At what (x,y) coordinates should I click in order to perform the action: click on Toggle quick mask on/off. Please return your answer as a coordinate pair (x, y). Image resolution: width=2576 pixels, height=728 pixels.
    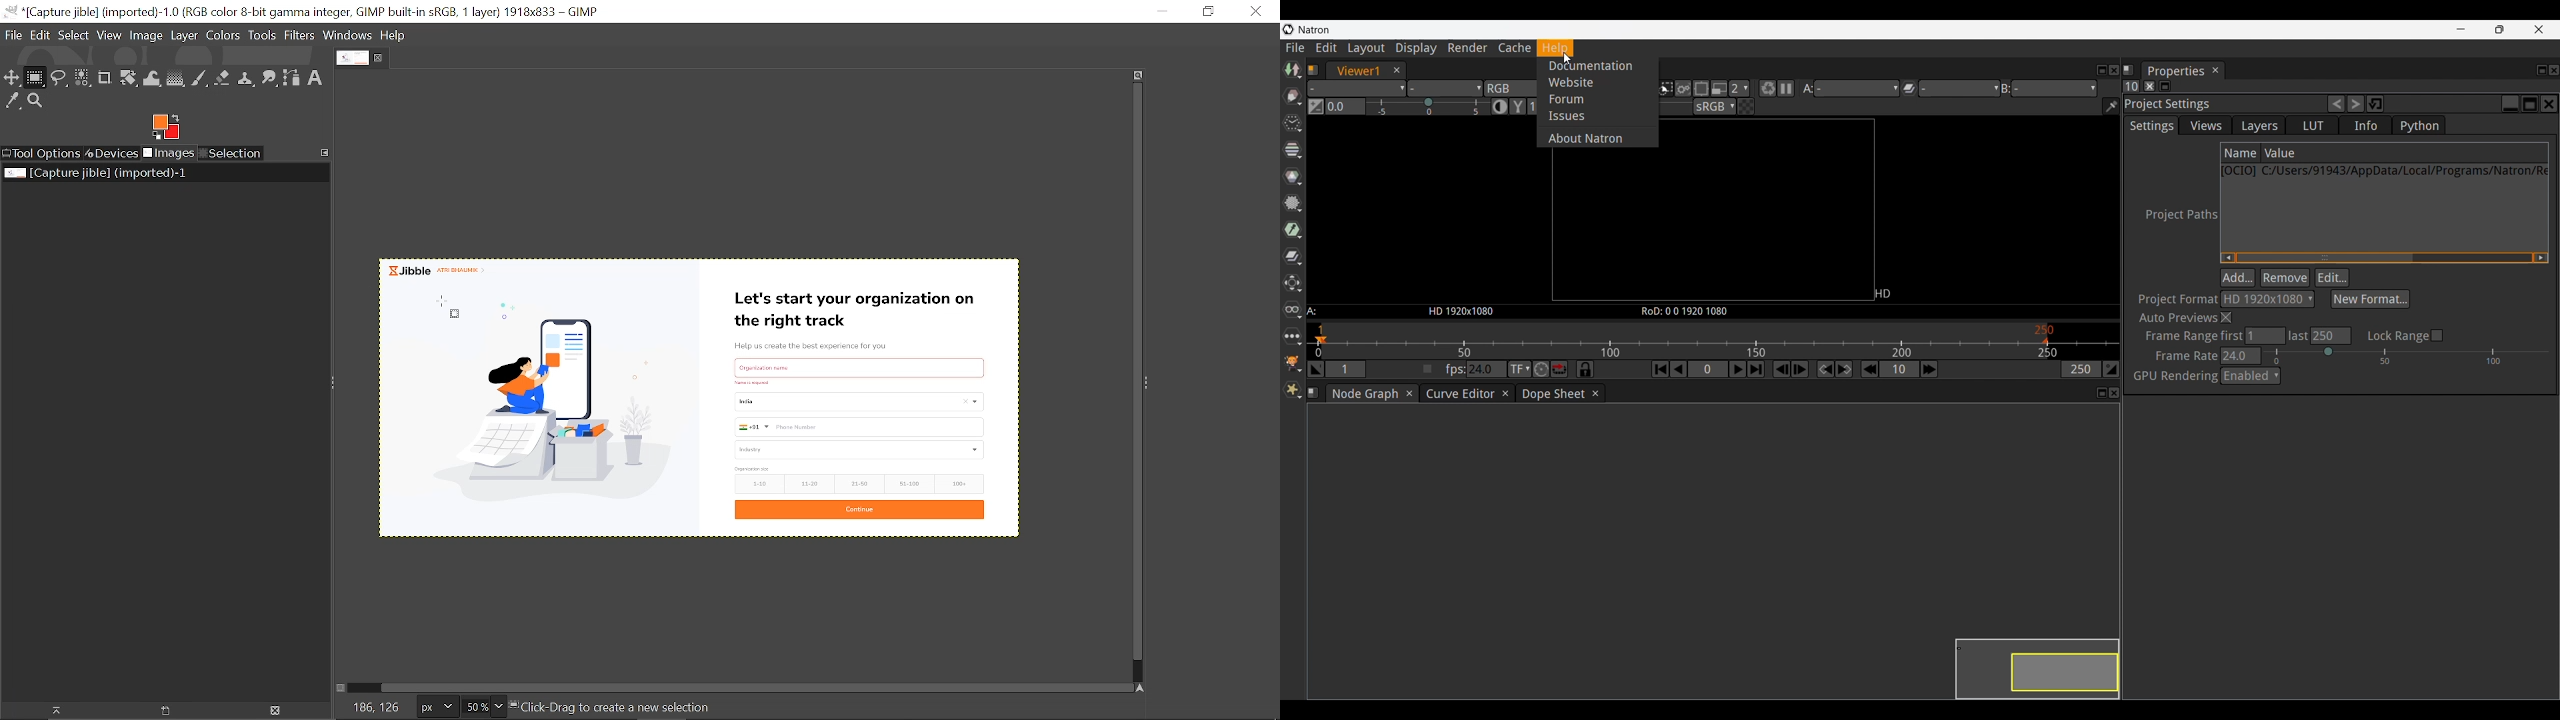
    Looking at the image, I should click on (344, 689).